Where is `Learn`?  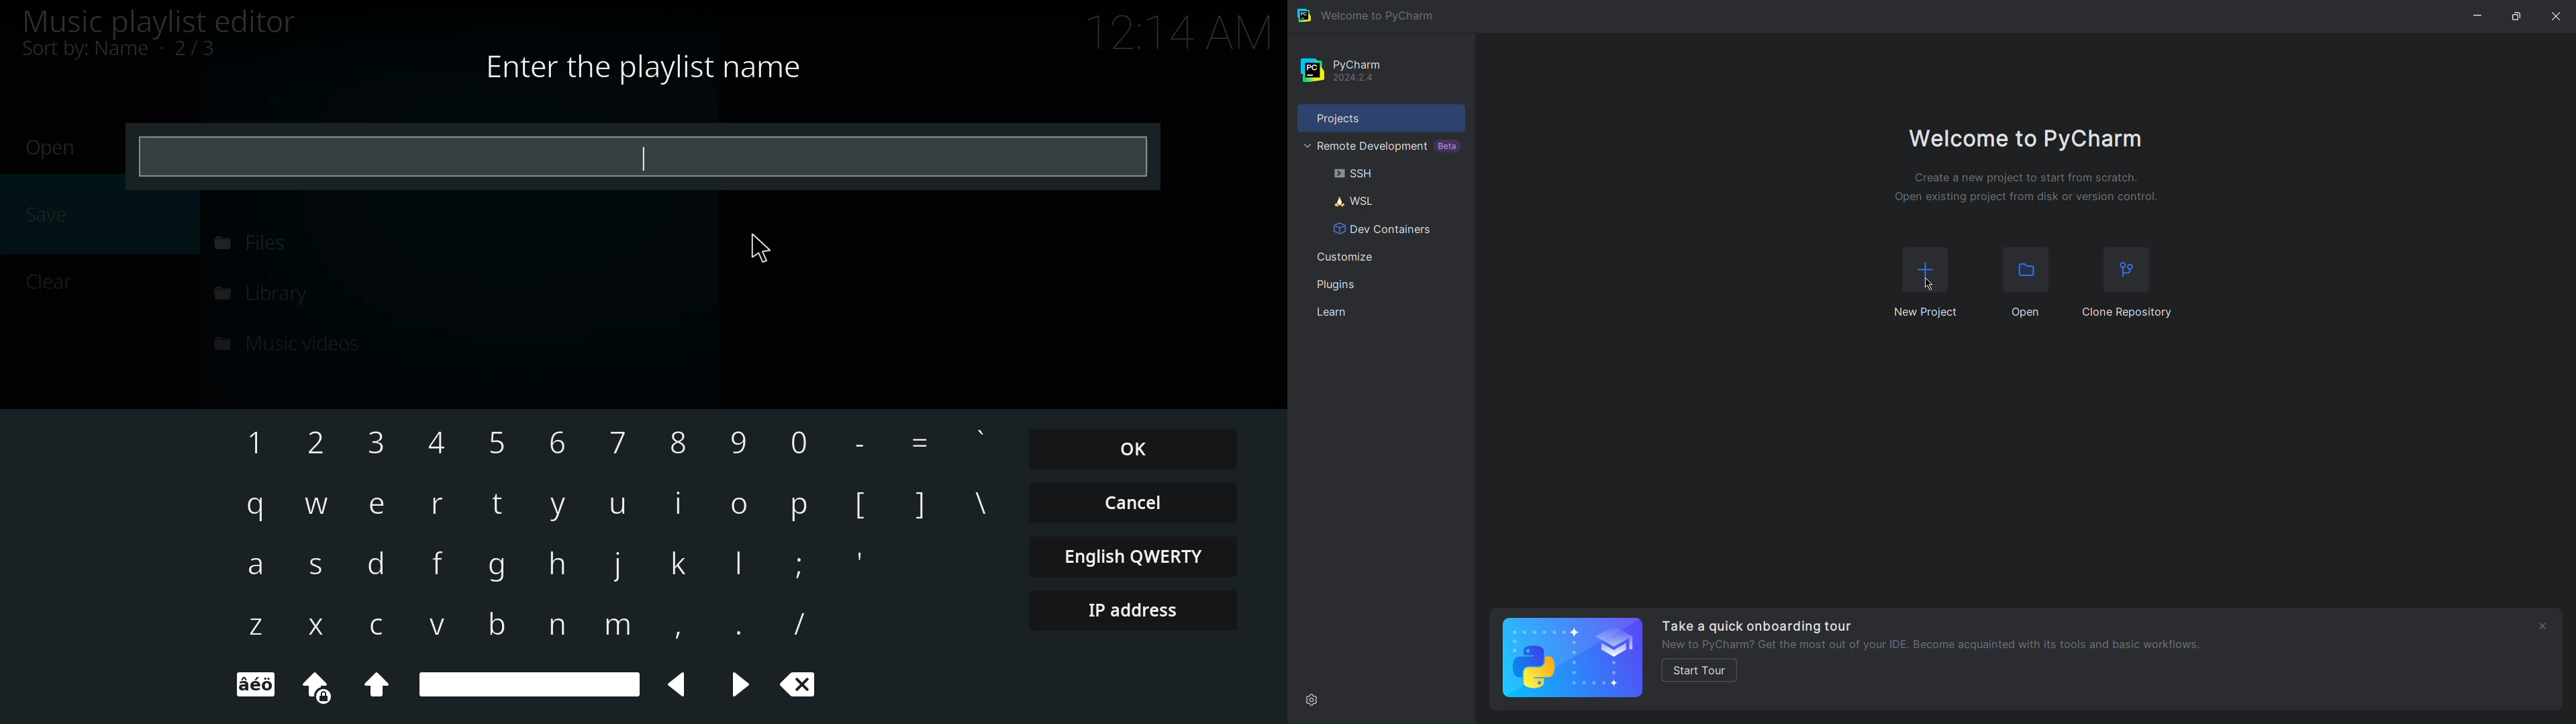
Learn is located at coordinates (1384, 315).